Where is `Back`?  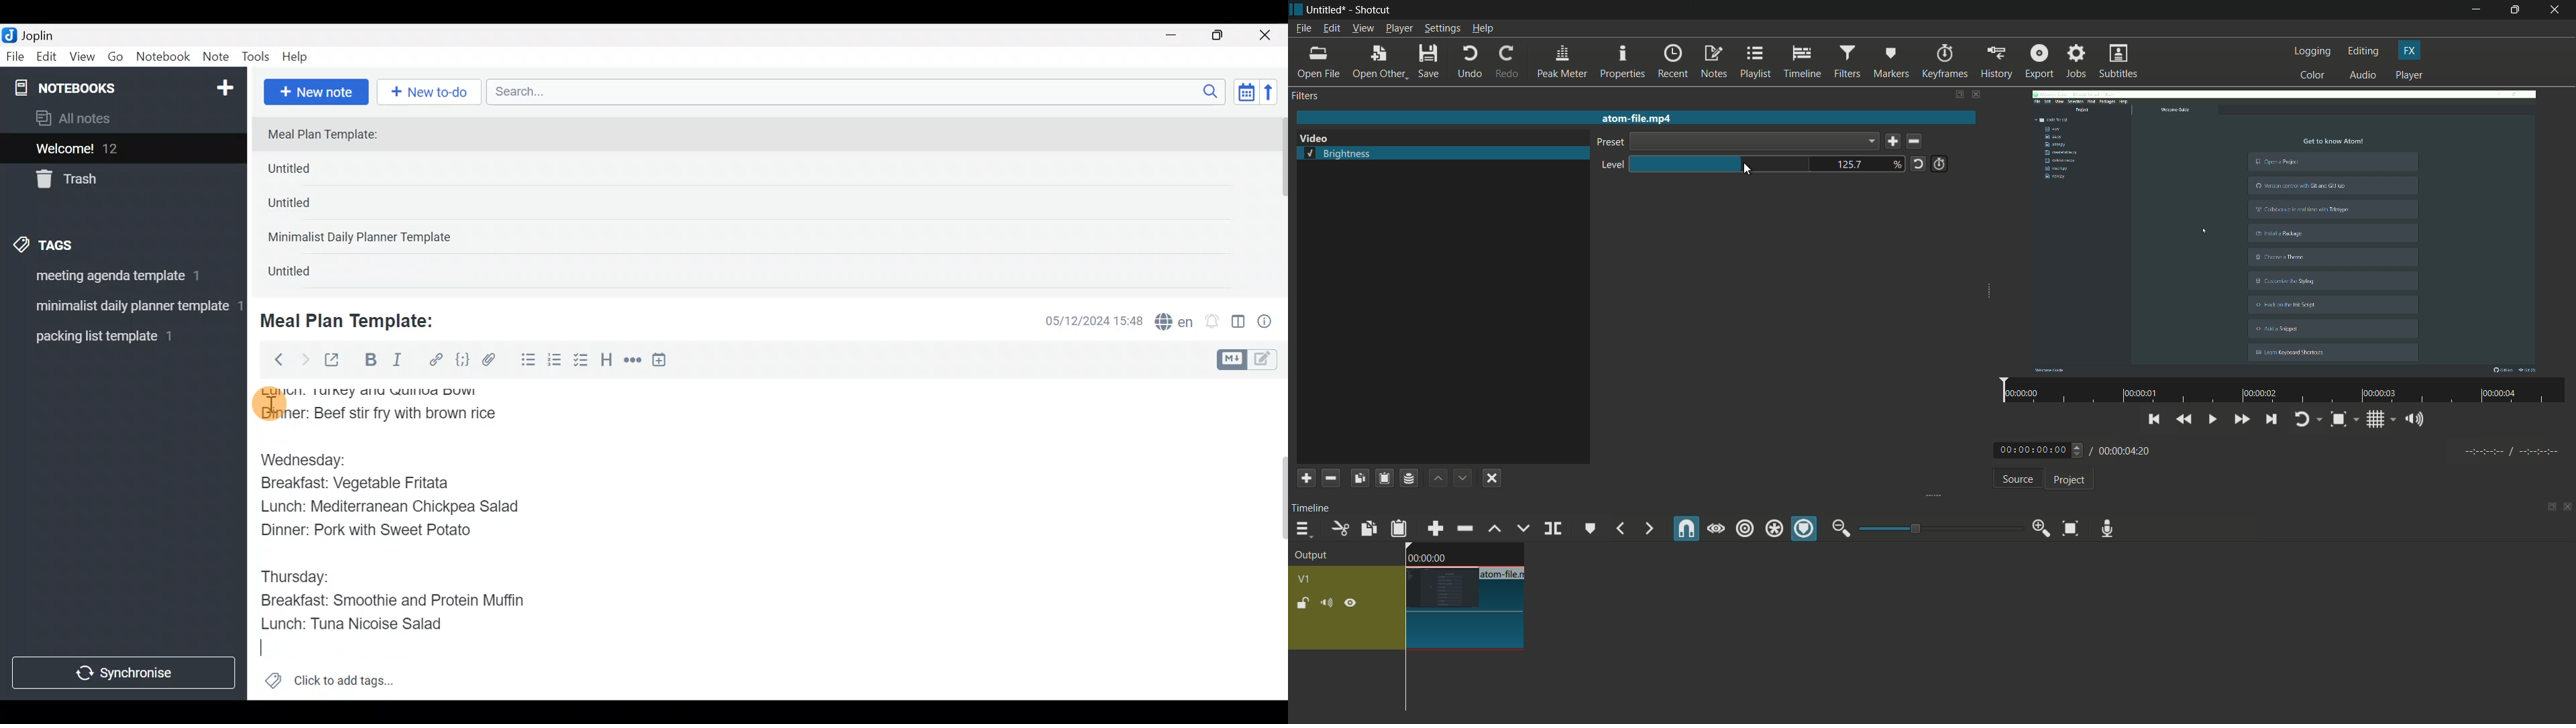 Back is located at coordinates (273, 359).